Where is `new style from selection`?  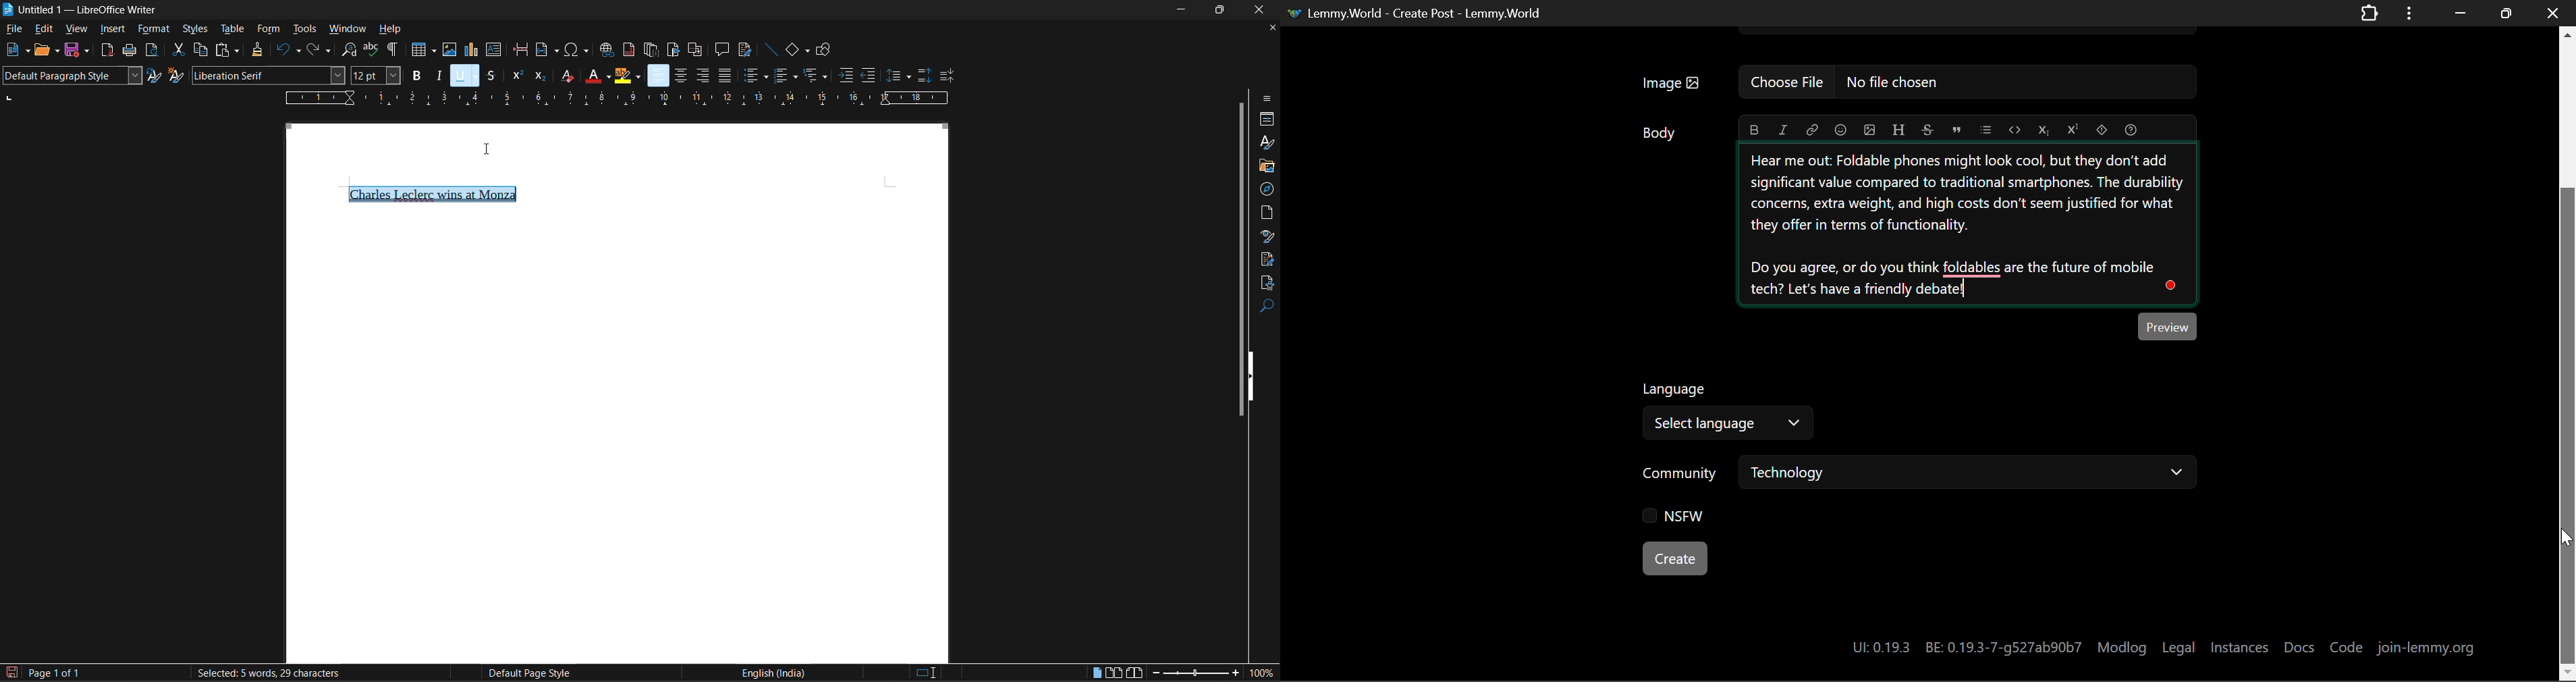
new style from selection is located at coordinates (176, 75).